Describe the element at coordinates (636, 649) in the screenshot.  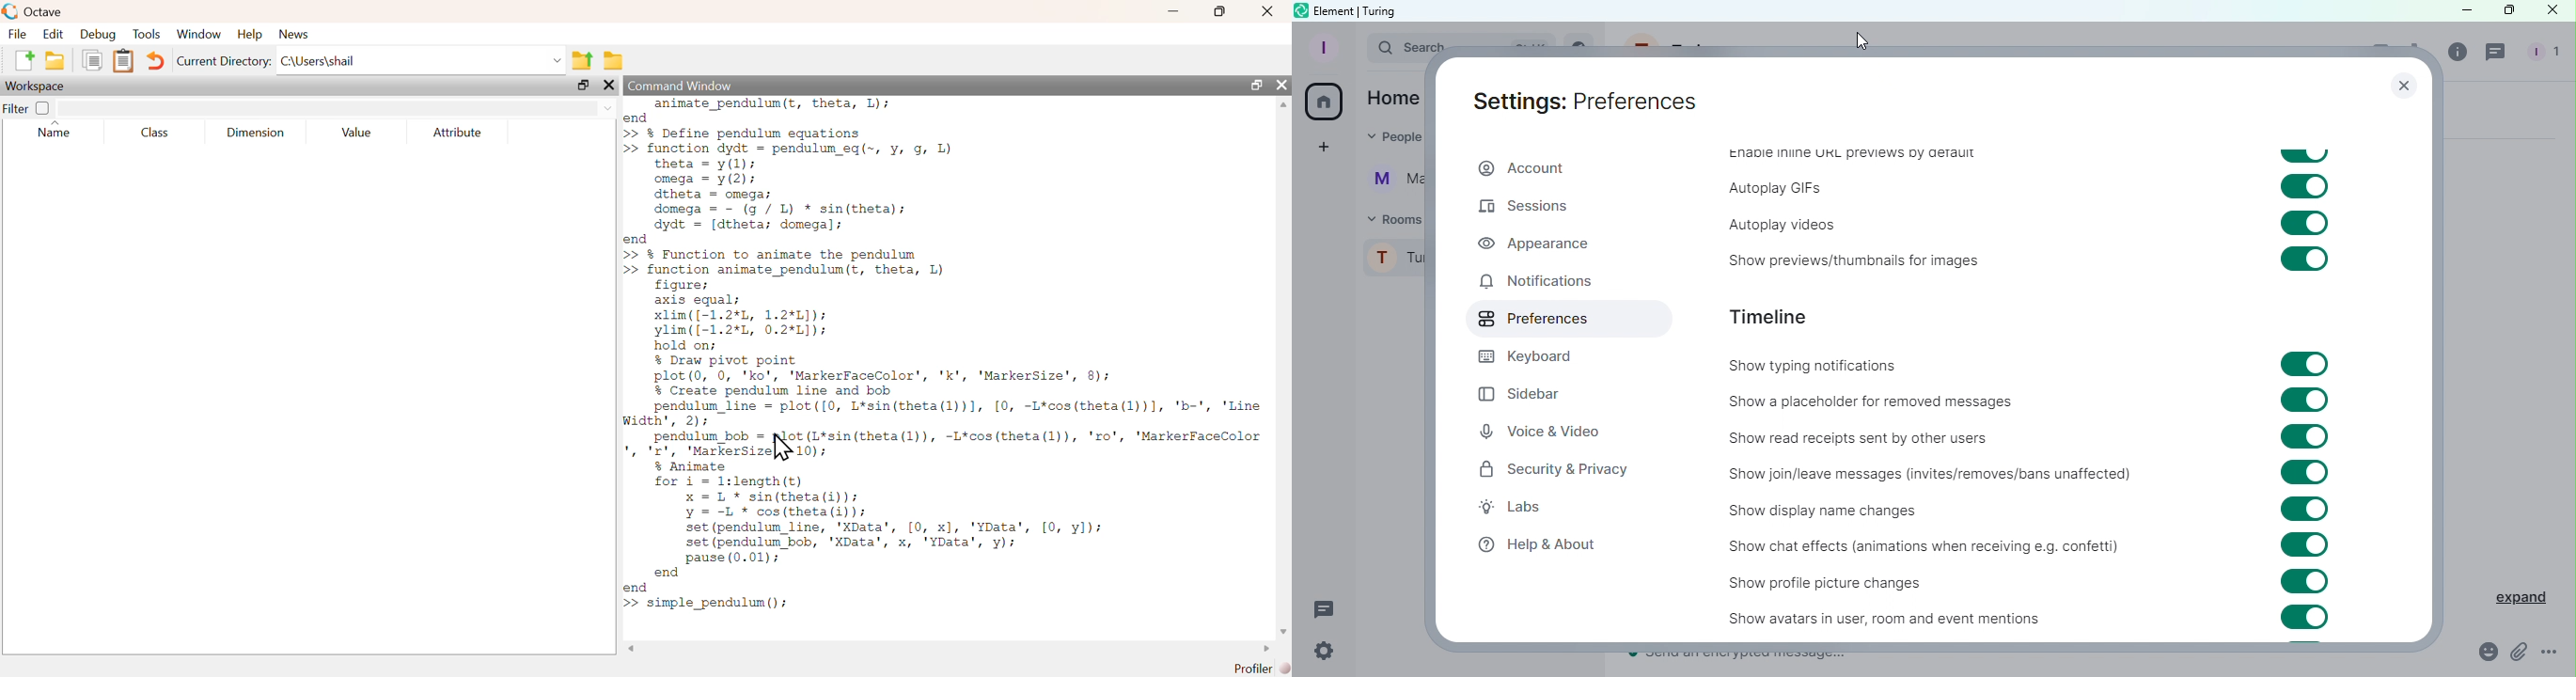
I see `Scroll left` at that location.